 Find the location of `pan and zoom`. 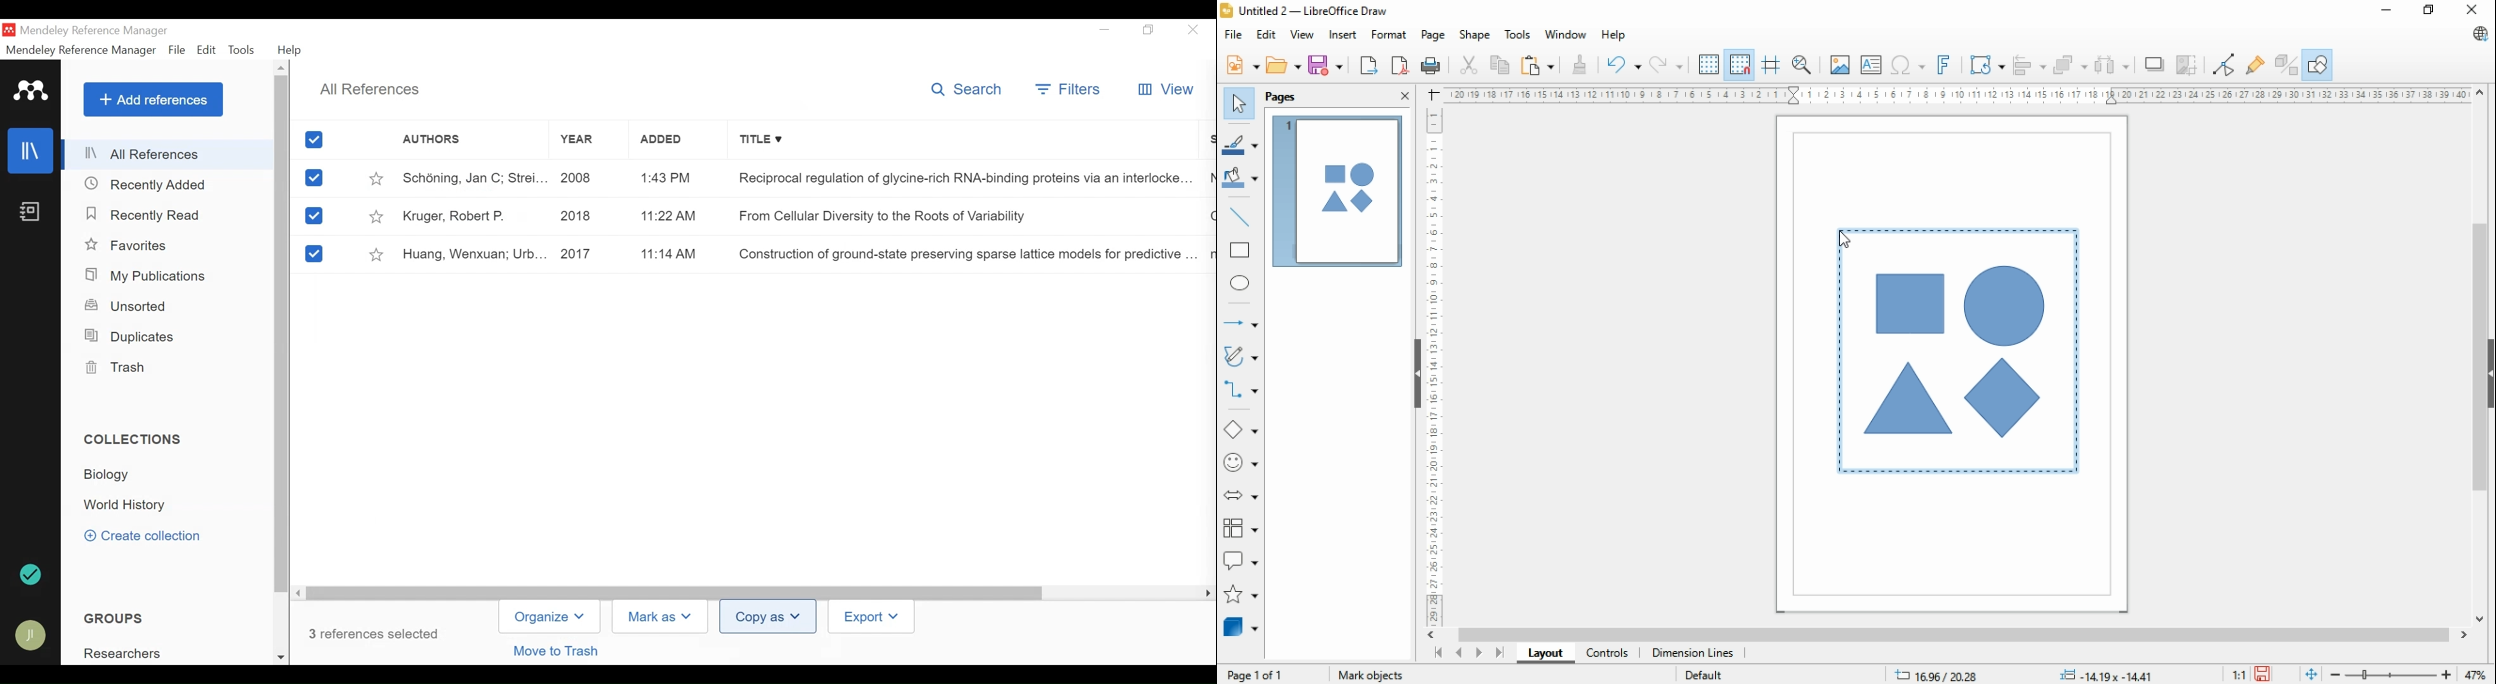

pan and zoom is located at coordinates (1803, 64).